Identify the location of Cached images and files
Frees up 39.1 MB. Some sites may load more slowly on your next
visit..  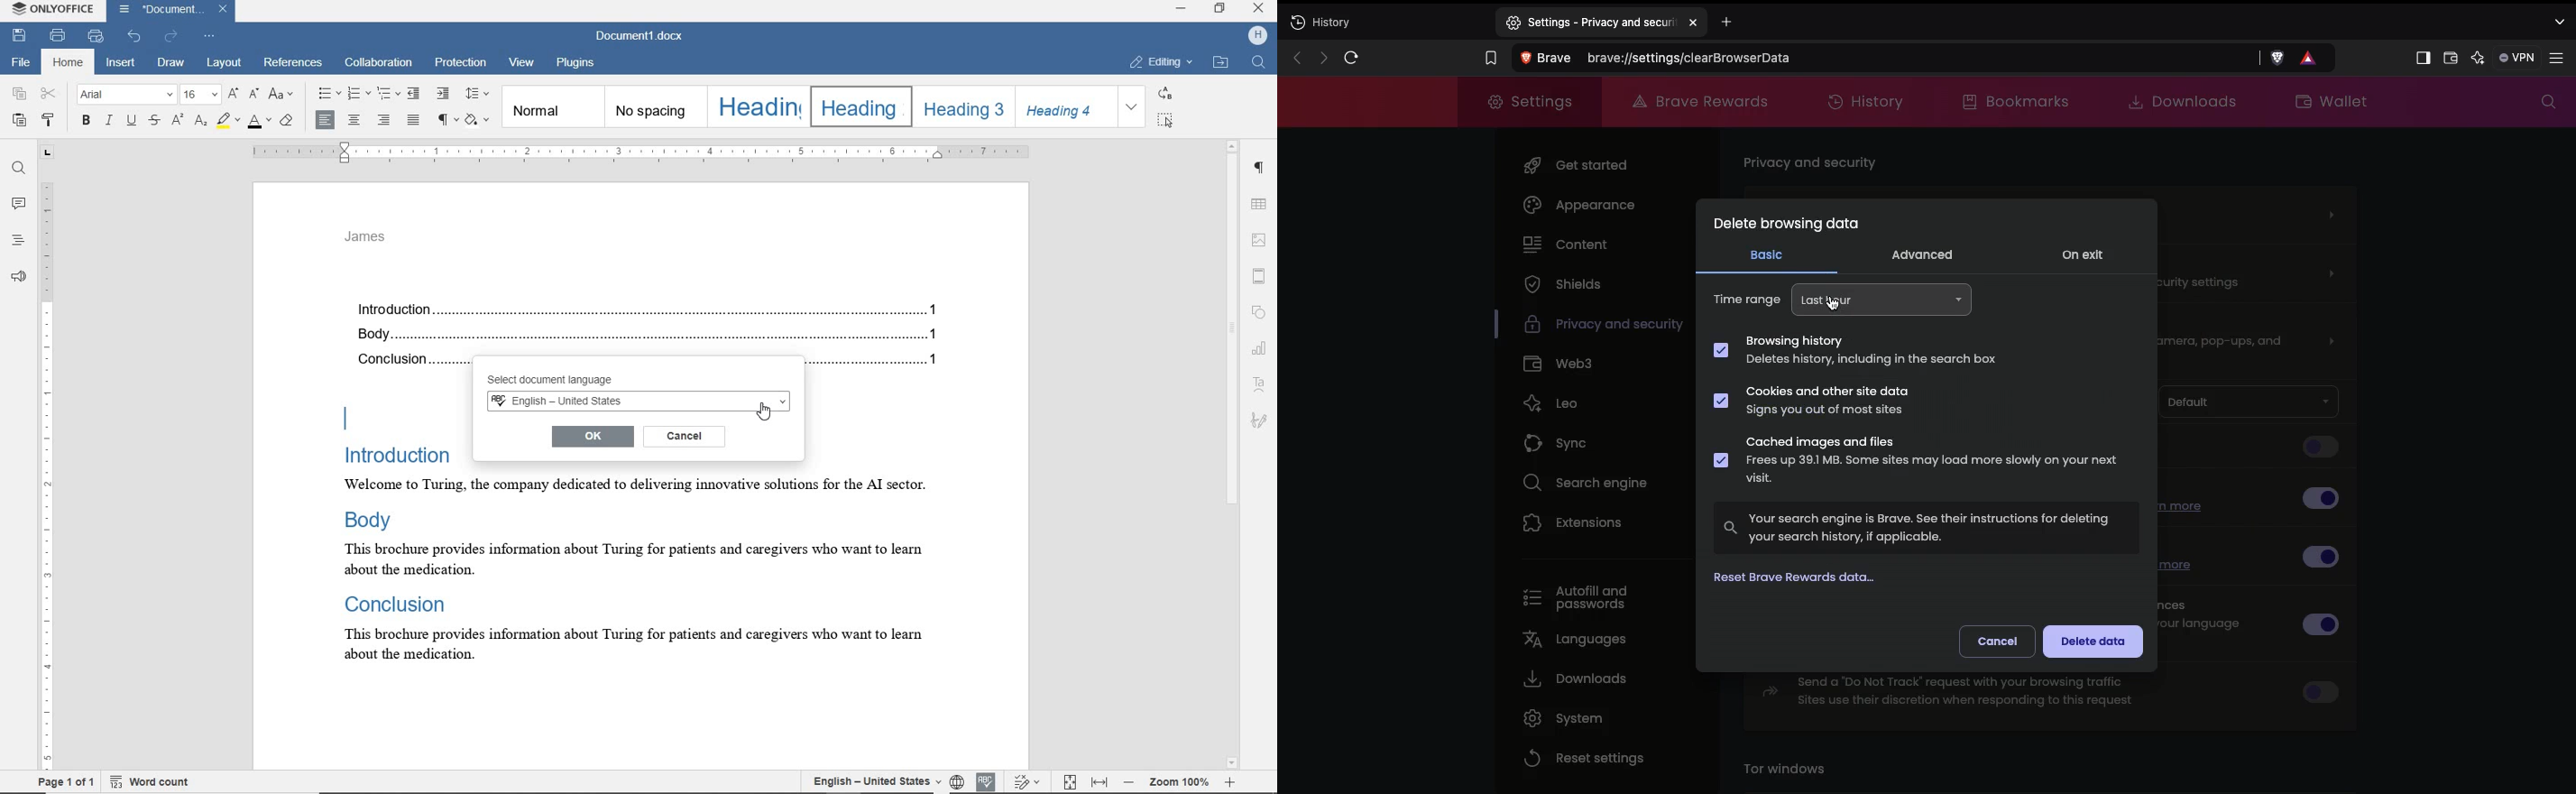
(1919, 463).